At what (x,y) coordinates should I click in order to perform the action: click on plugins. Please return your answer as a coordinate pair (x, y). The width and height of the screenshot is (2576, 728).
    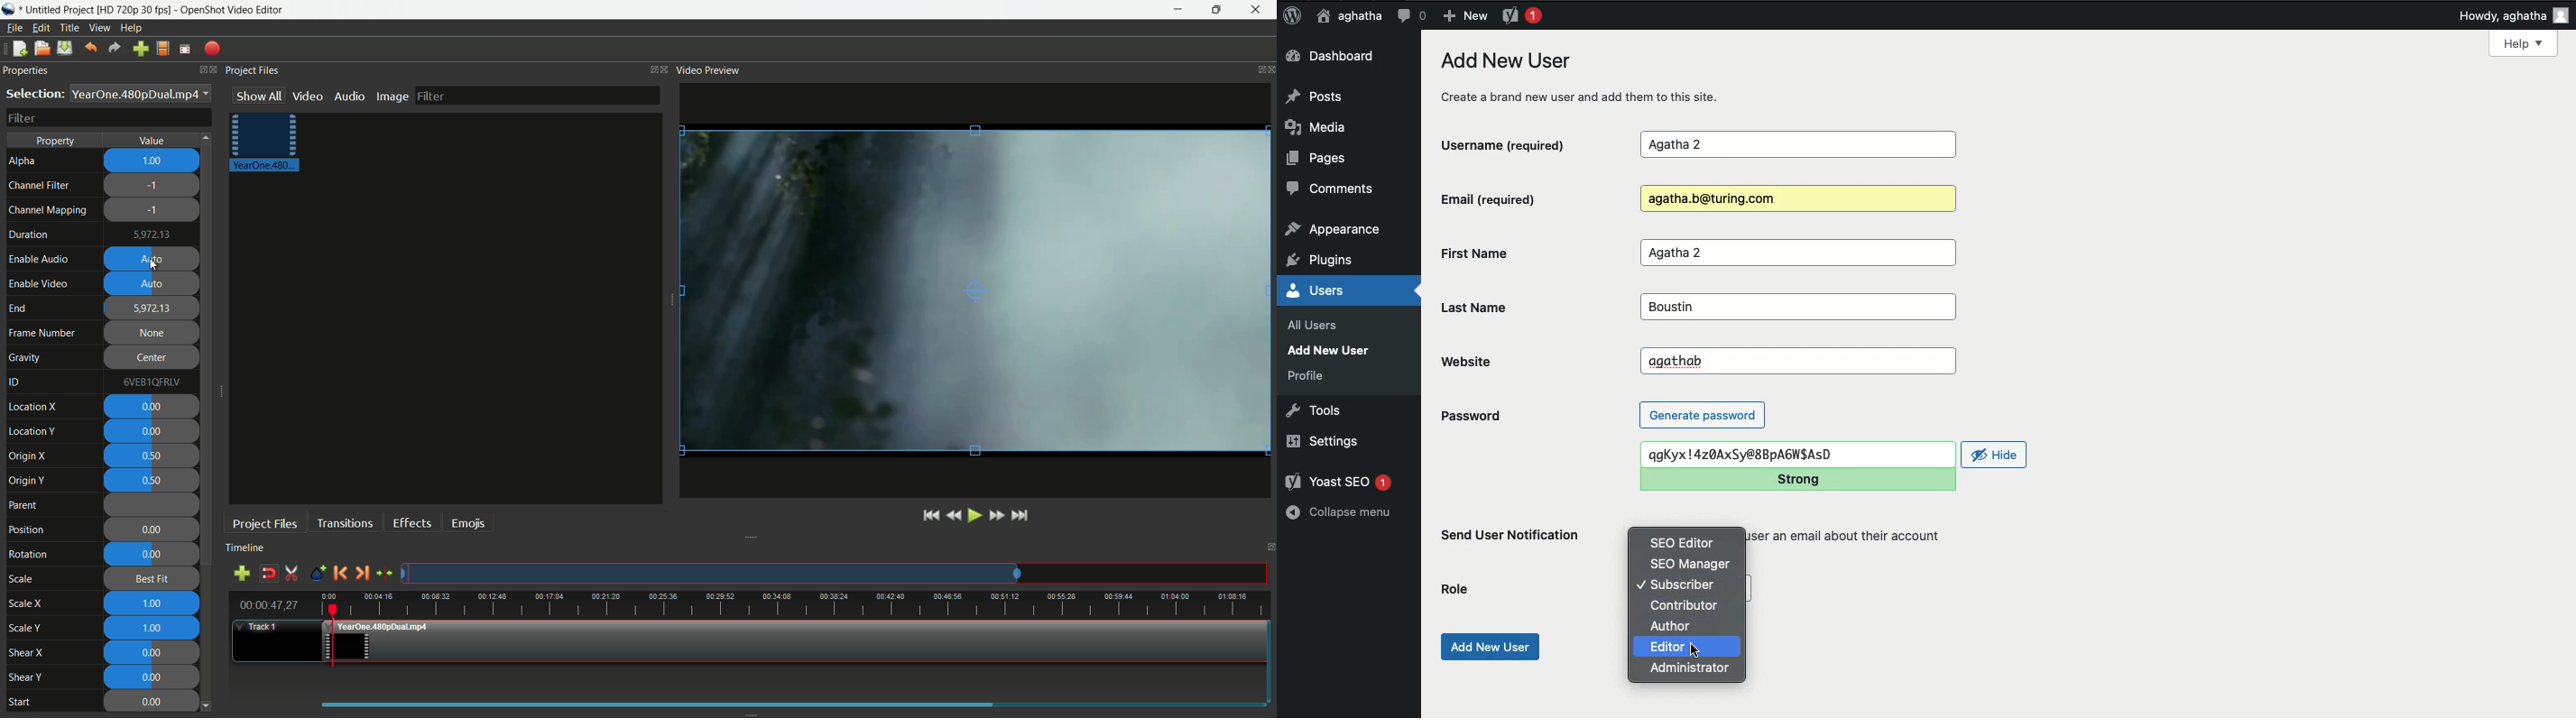
    Looking at the image, I should click on (1329, 261).